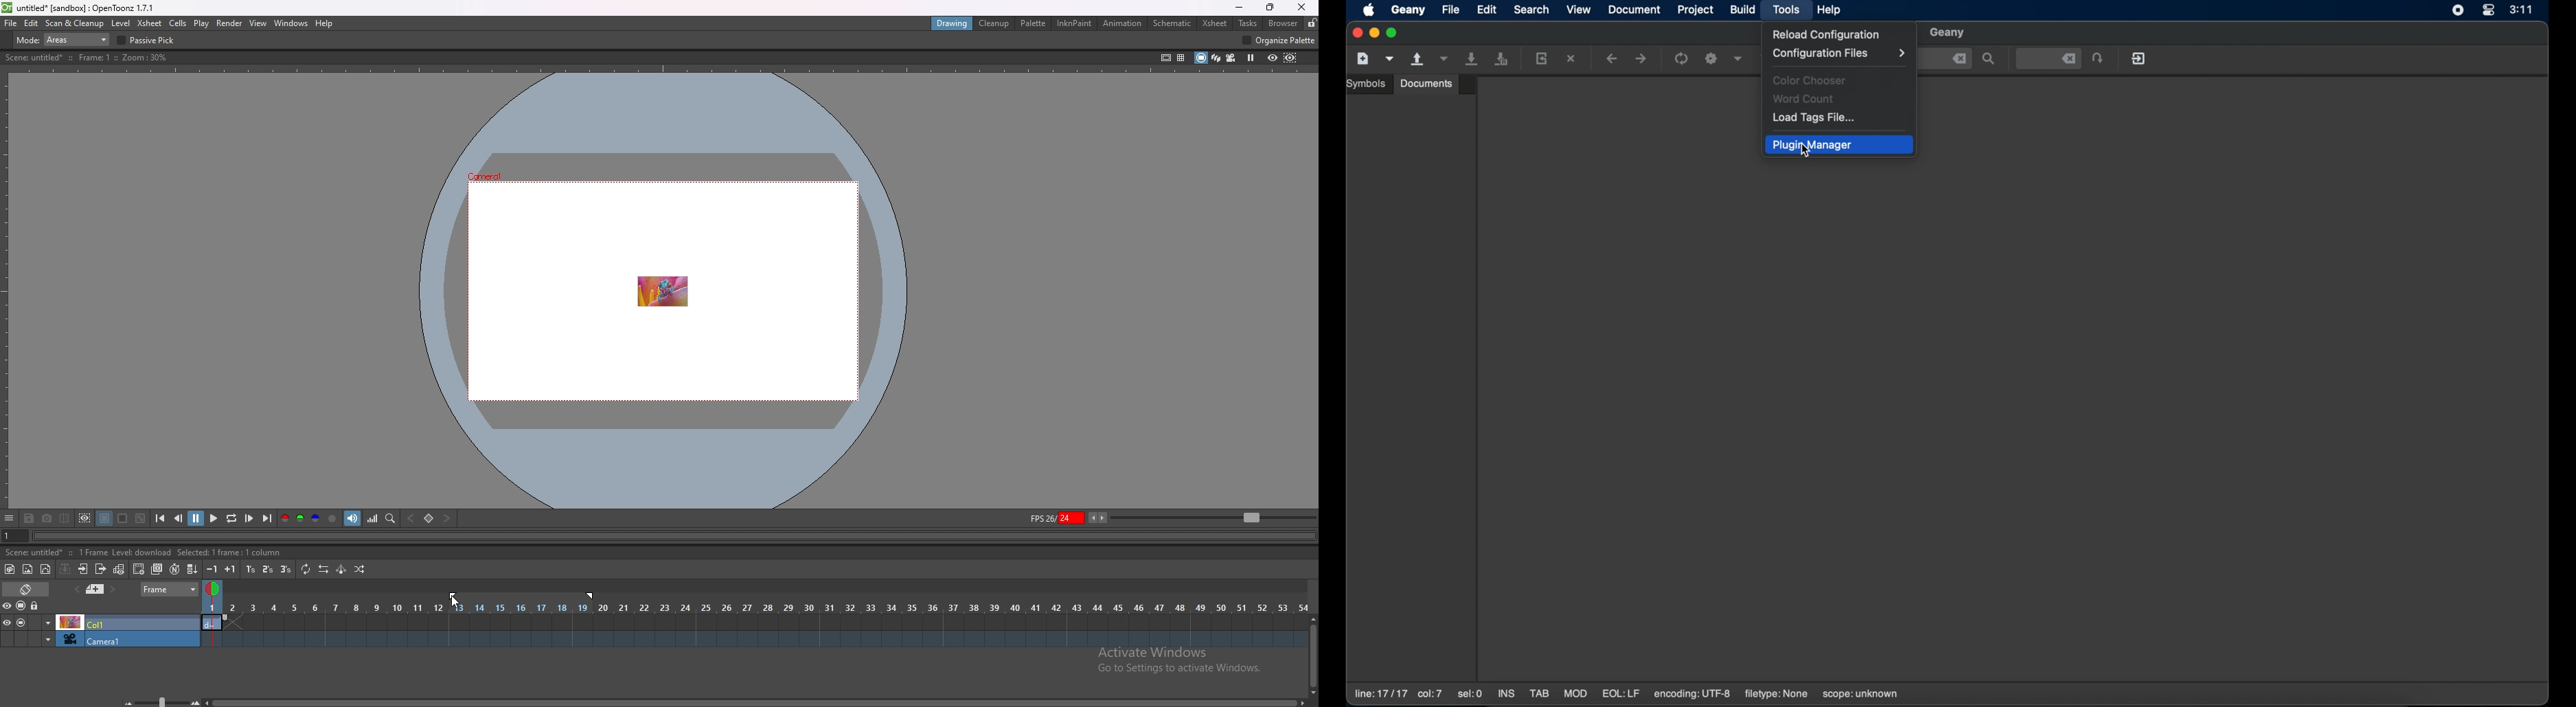 Image resolution: width=2576 pixels, height=728 pixels. I want to click on browser, so click(1285, 23).